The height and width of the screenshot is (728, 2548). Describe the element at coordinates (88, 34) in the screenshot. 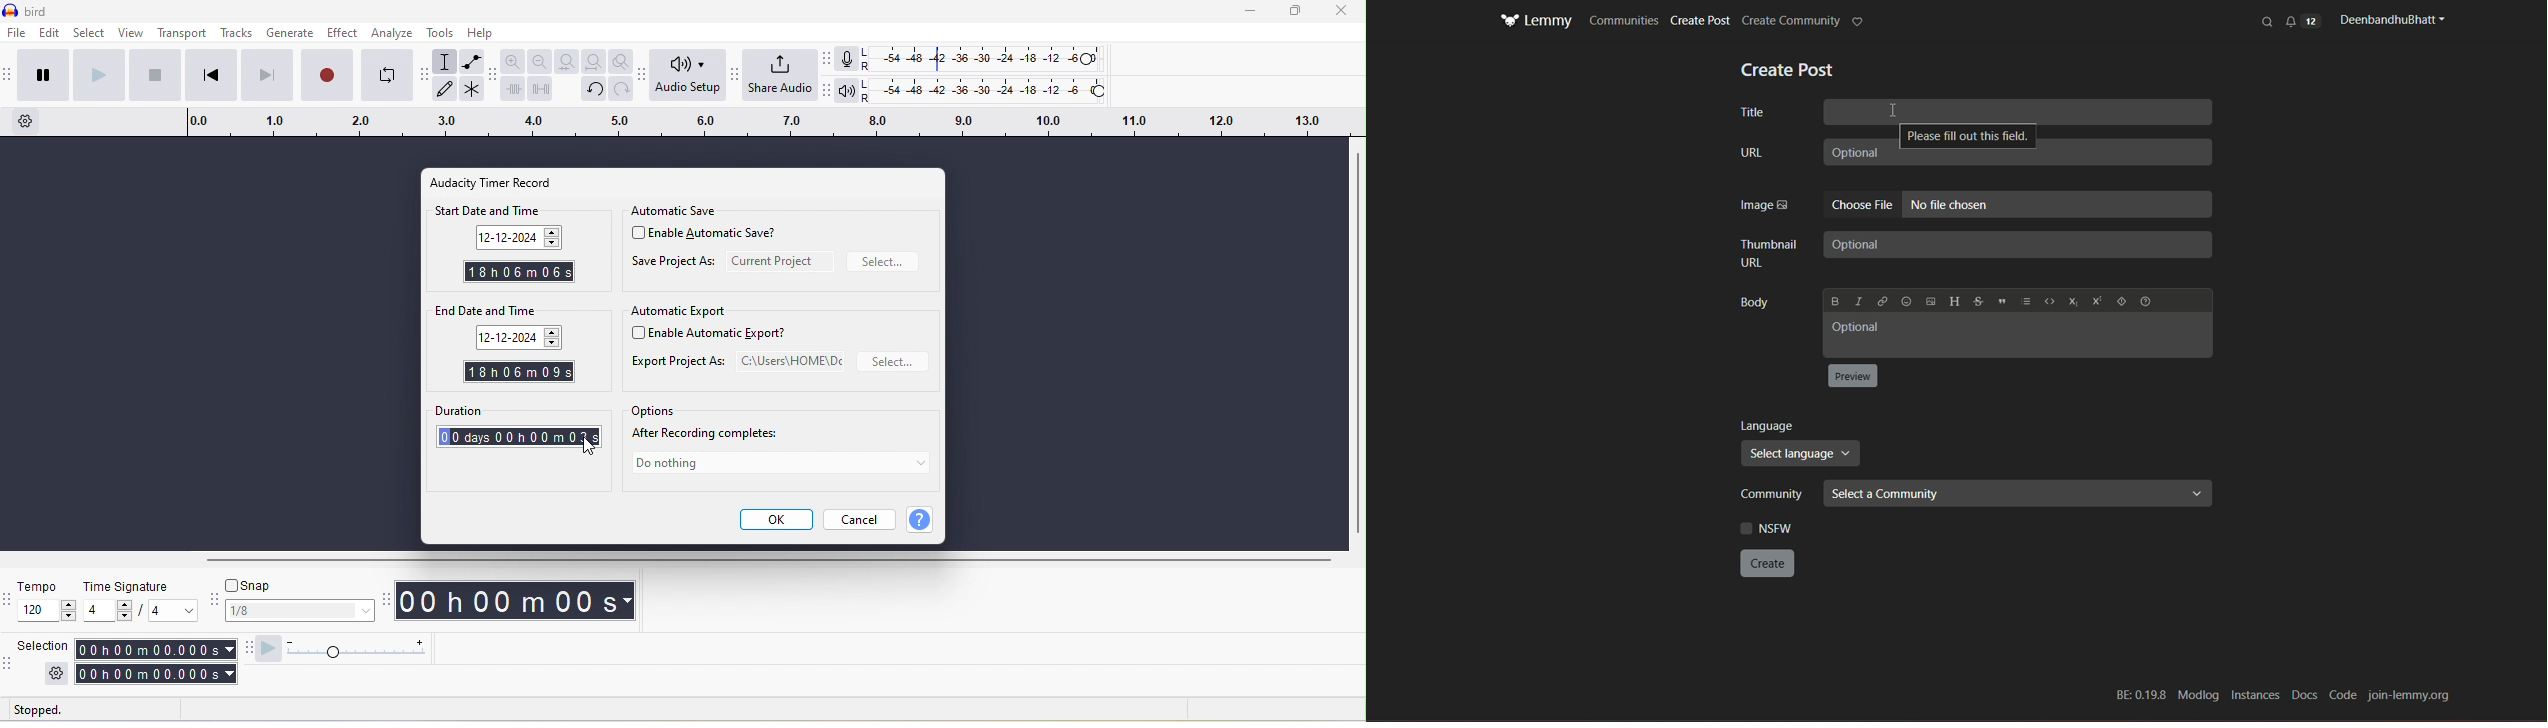

I see `select` at that location.